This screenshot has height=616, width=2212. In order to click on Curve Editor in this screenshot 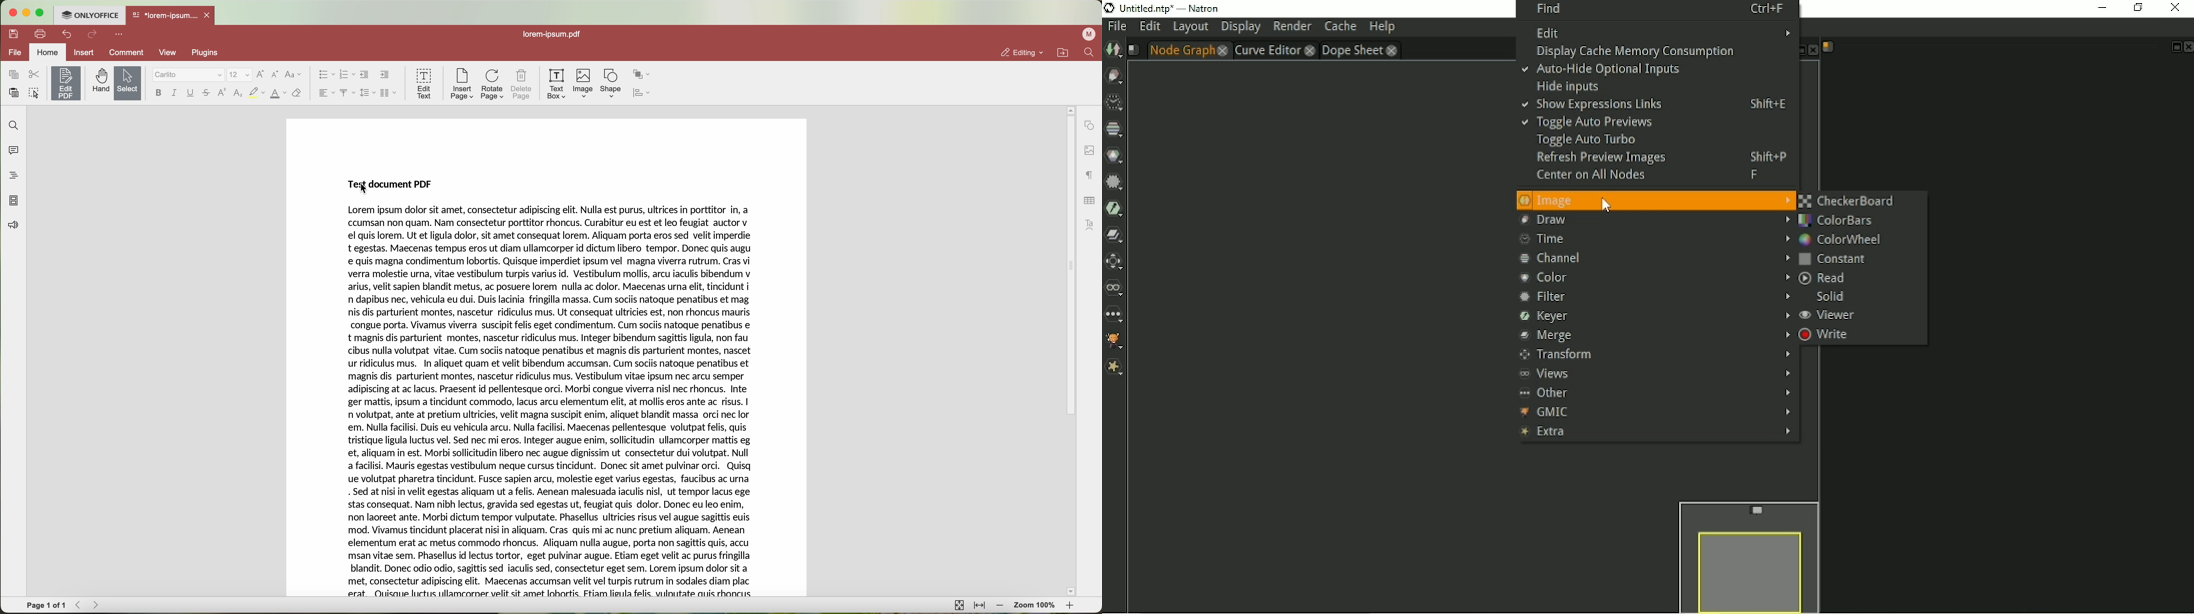, I will do `click(1273, 50)`.